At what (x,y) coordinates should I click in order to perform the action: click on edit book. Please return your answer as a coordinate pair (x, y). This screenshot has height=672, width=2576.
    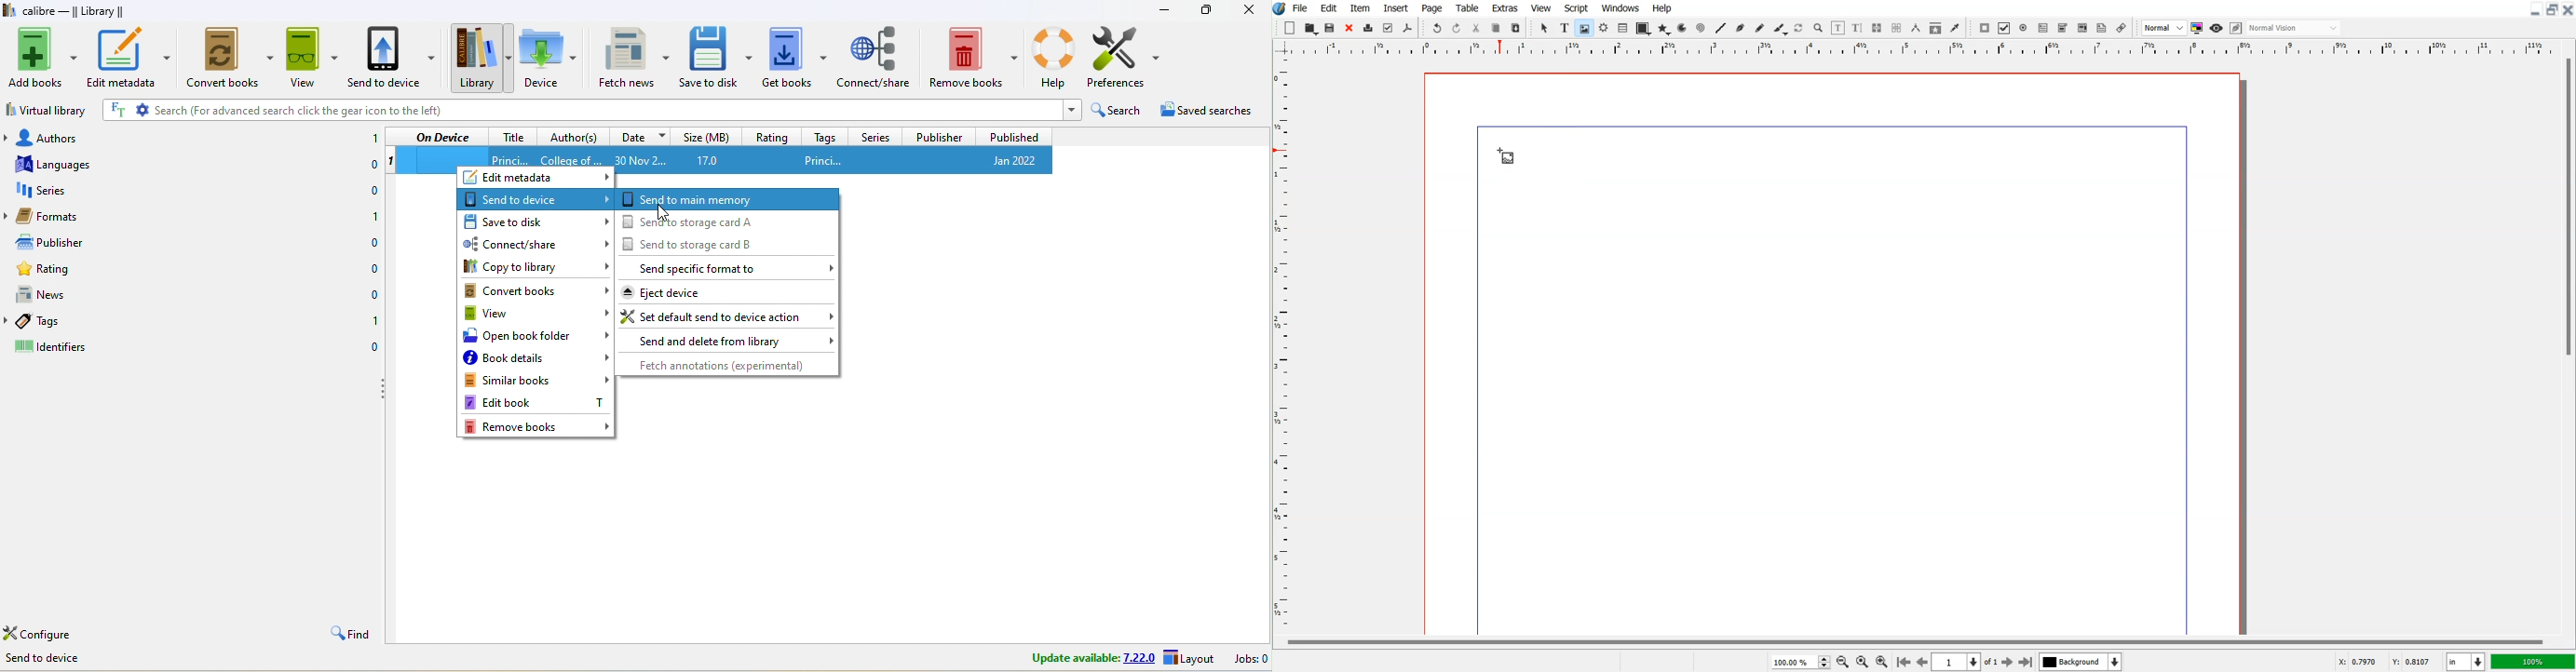
    Looking at the image, I should click on (536, 403).